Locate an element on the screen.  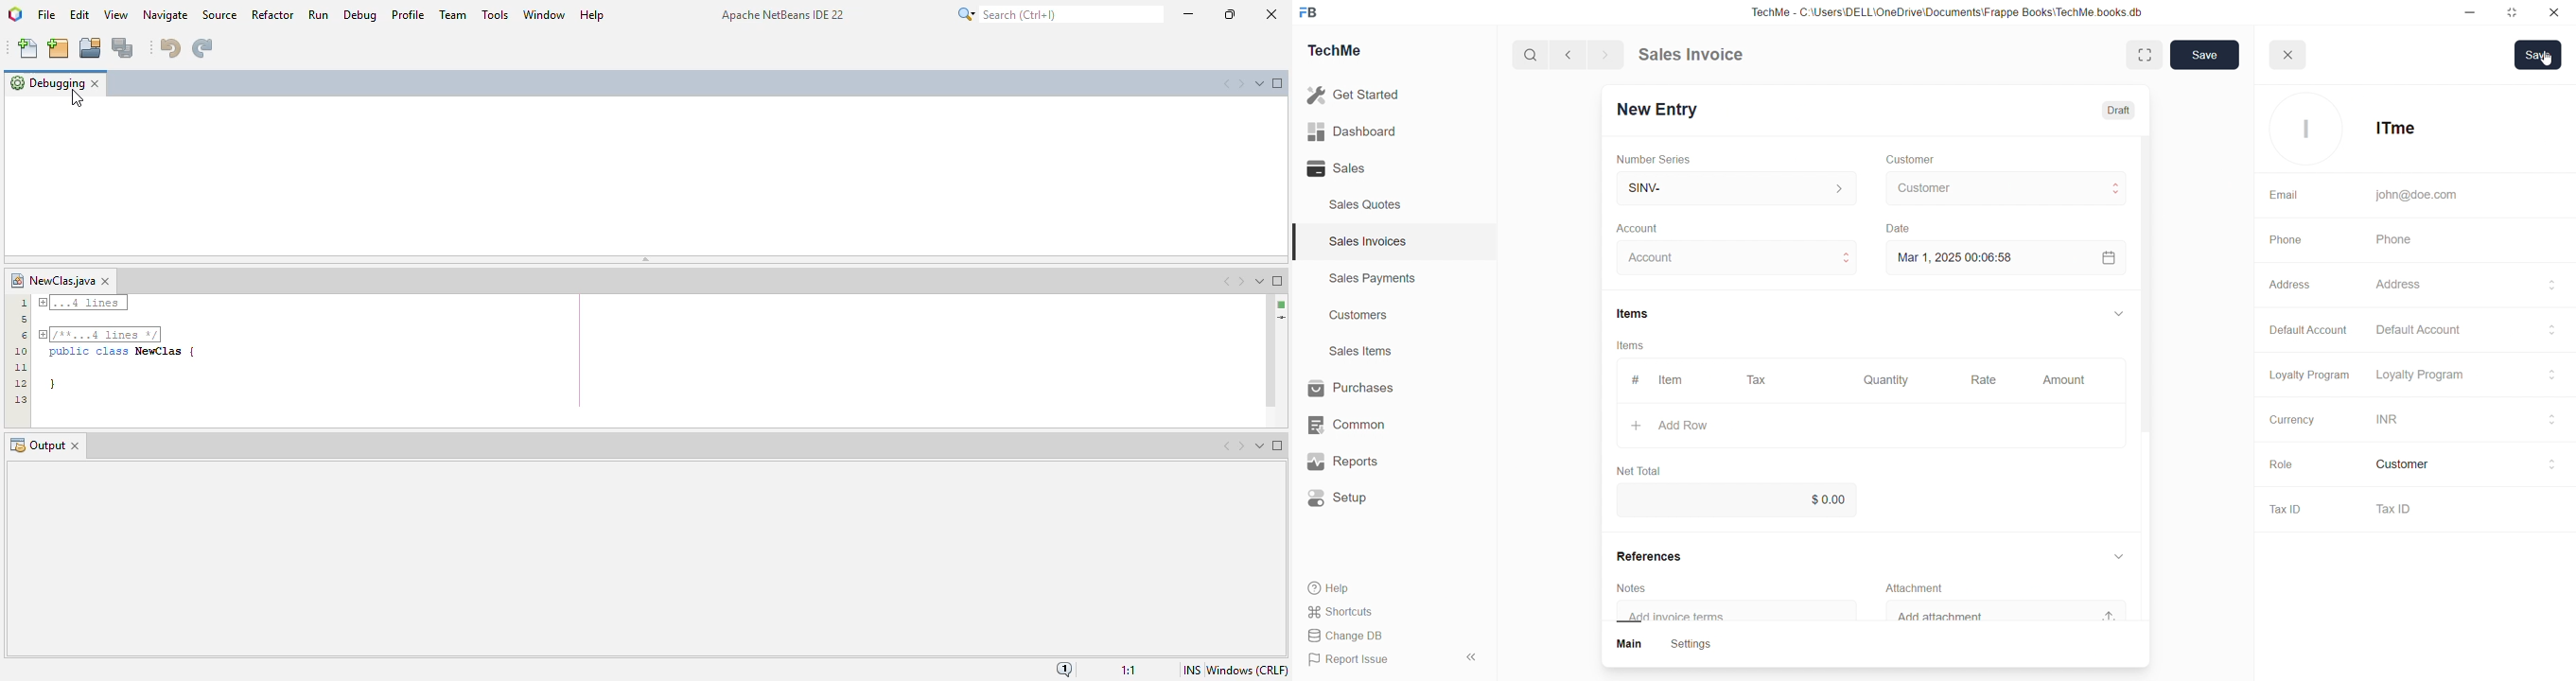
Notes is located at coordinates (1635, 587).